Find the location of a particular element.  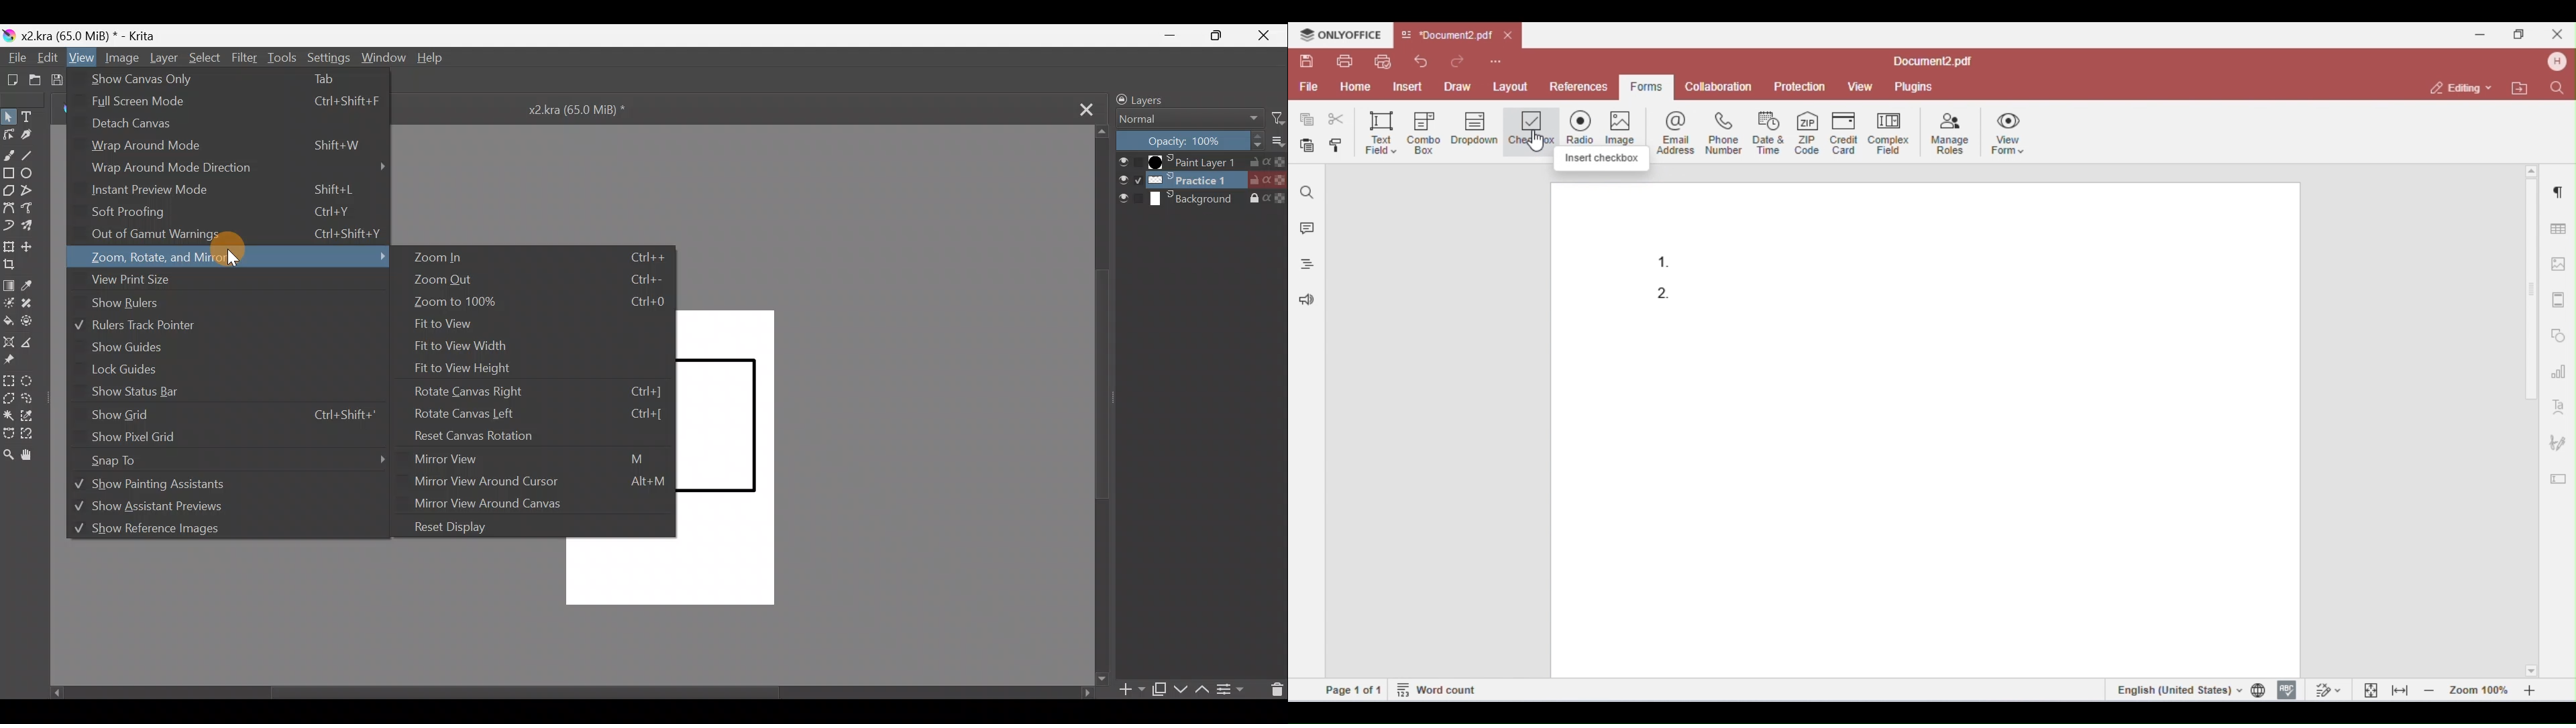

Elliptical selection tool is located at coordinates (34, 381).